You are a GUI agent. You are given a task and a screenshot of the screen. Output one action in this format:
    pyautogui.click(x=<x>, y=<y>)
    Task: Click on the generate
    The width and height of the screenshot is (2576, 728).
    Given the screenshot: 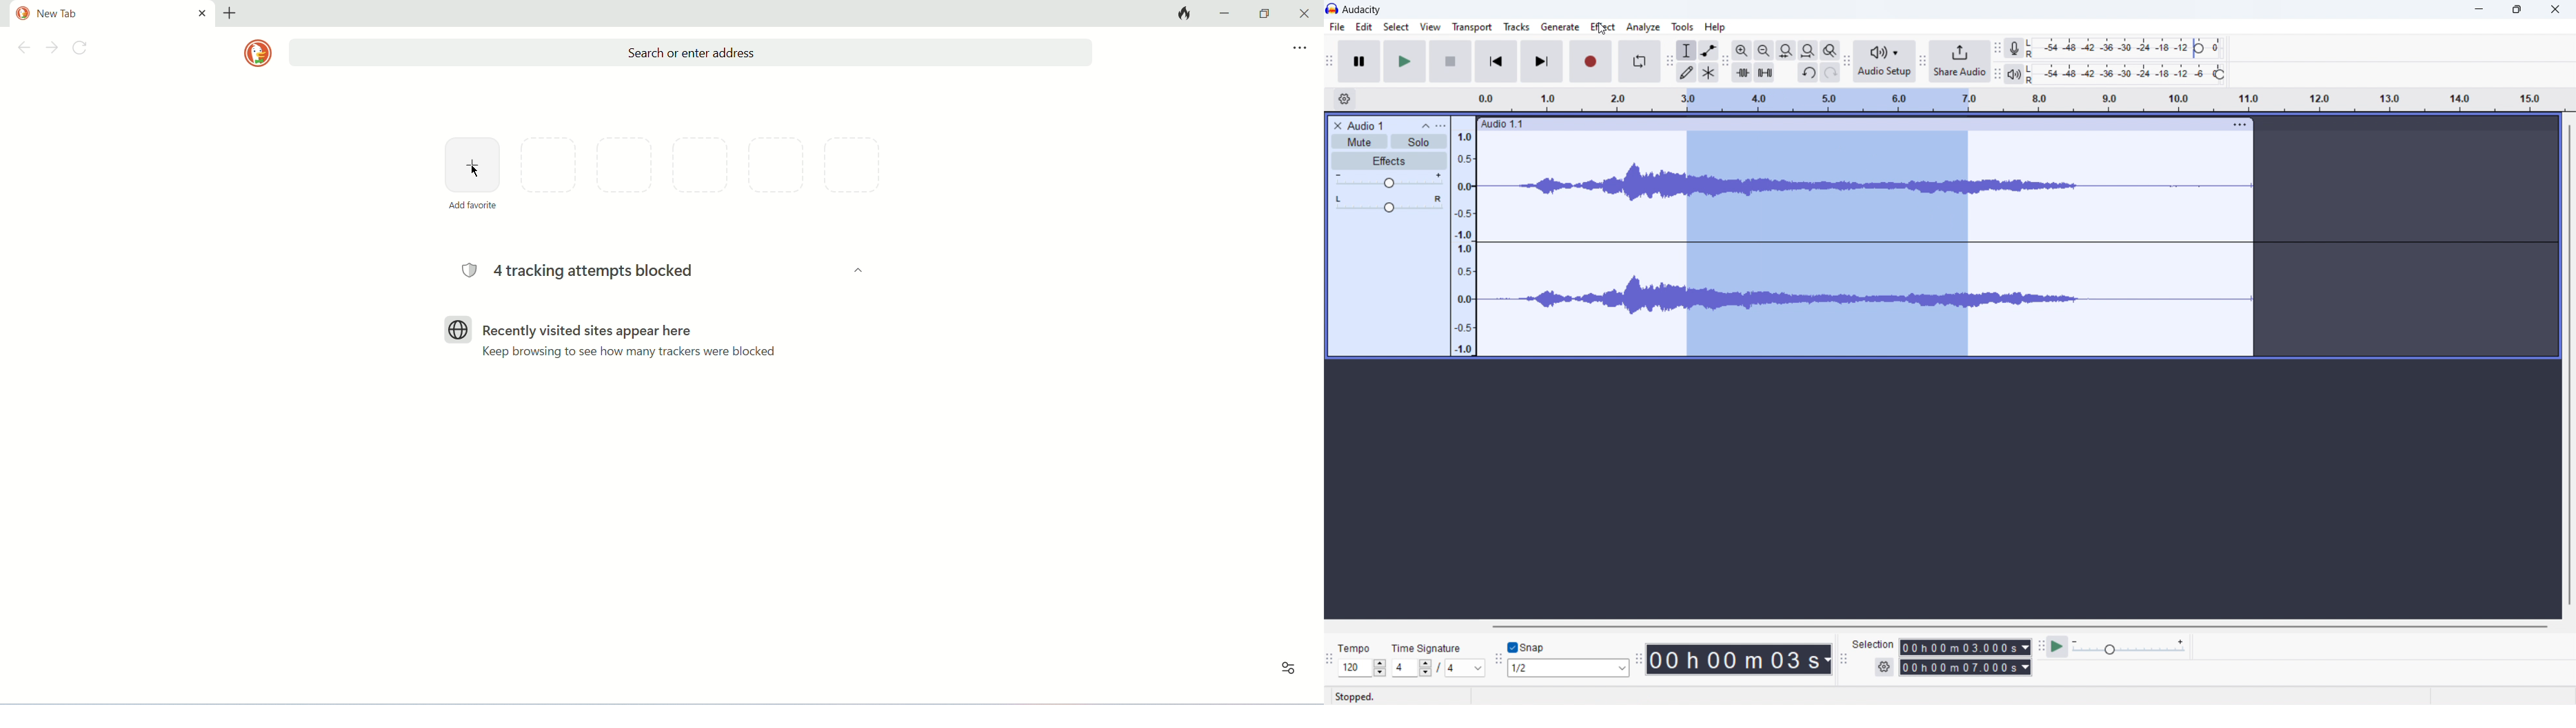 What is the action you would take?
    pyautogui.click(x=1560, y=27)
    